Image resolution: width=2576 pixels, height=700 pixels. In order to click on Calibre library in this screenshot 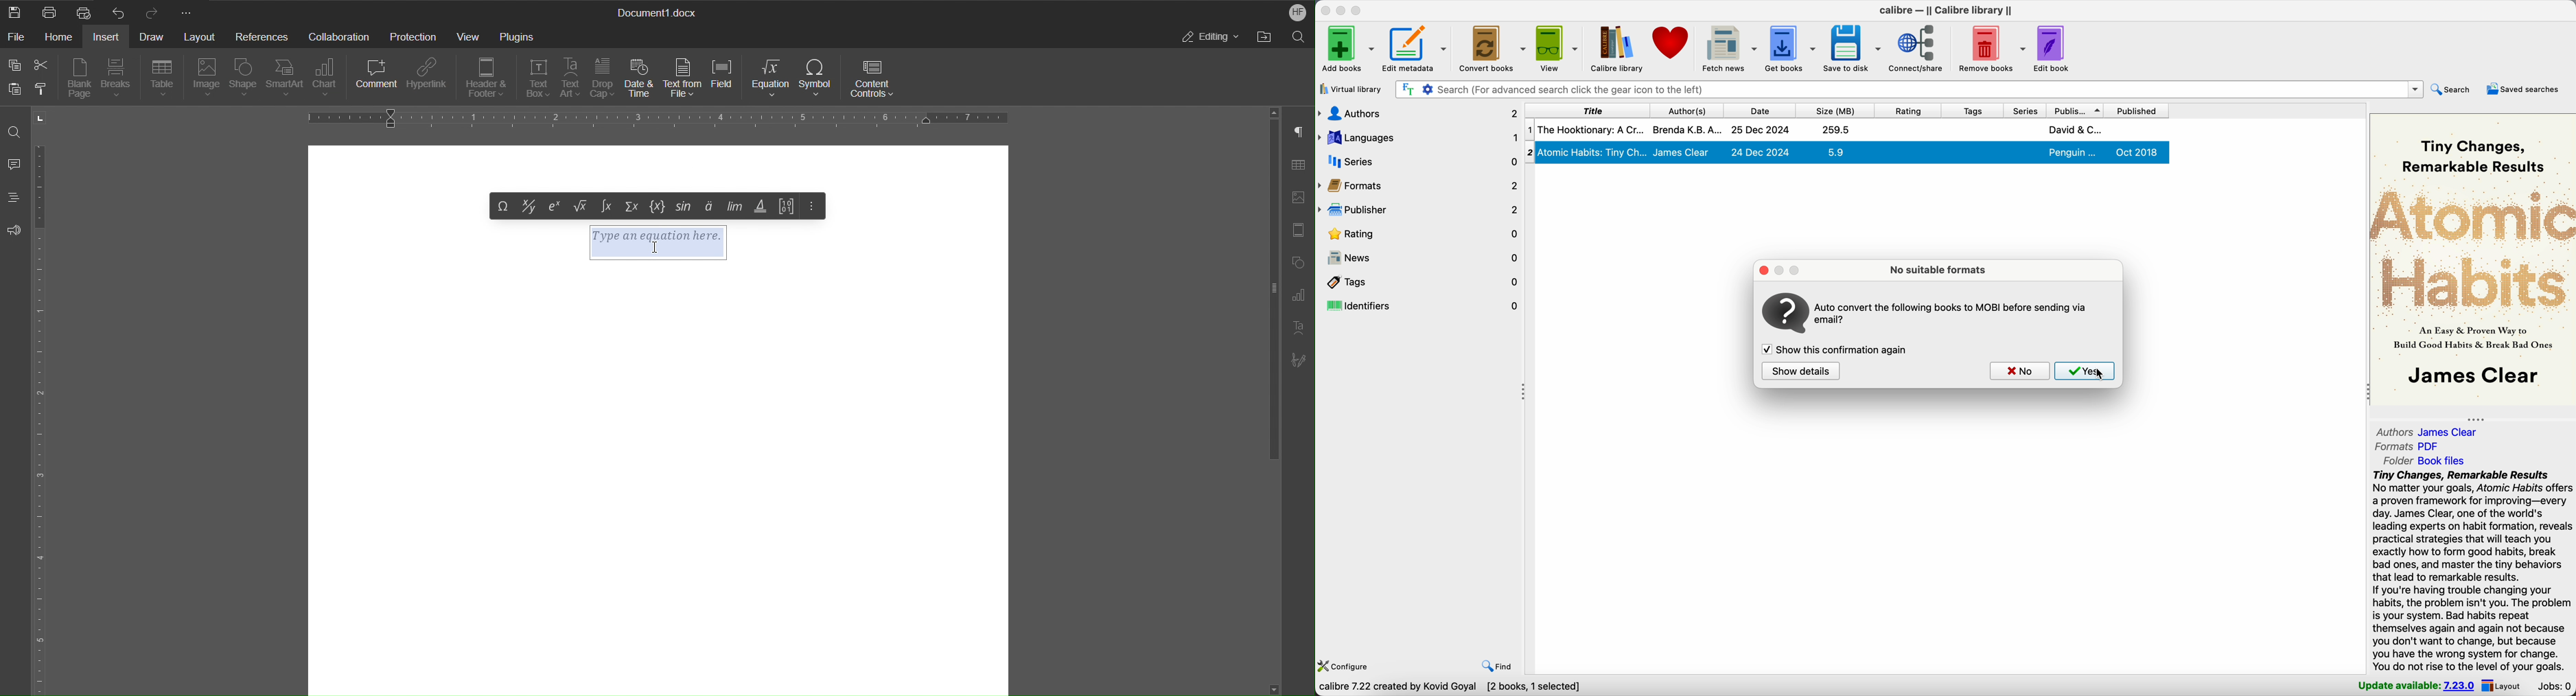, I will do `click(1618, 48)`.